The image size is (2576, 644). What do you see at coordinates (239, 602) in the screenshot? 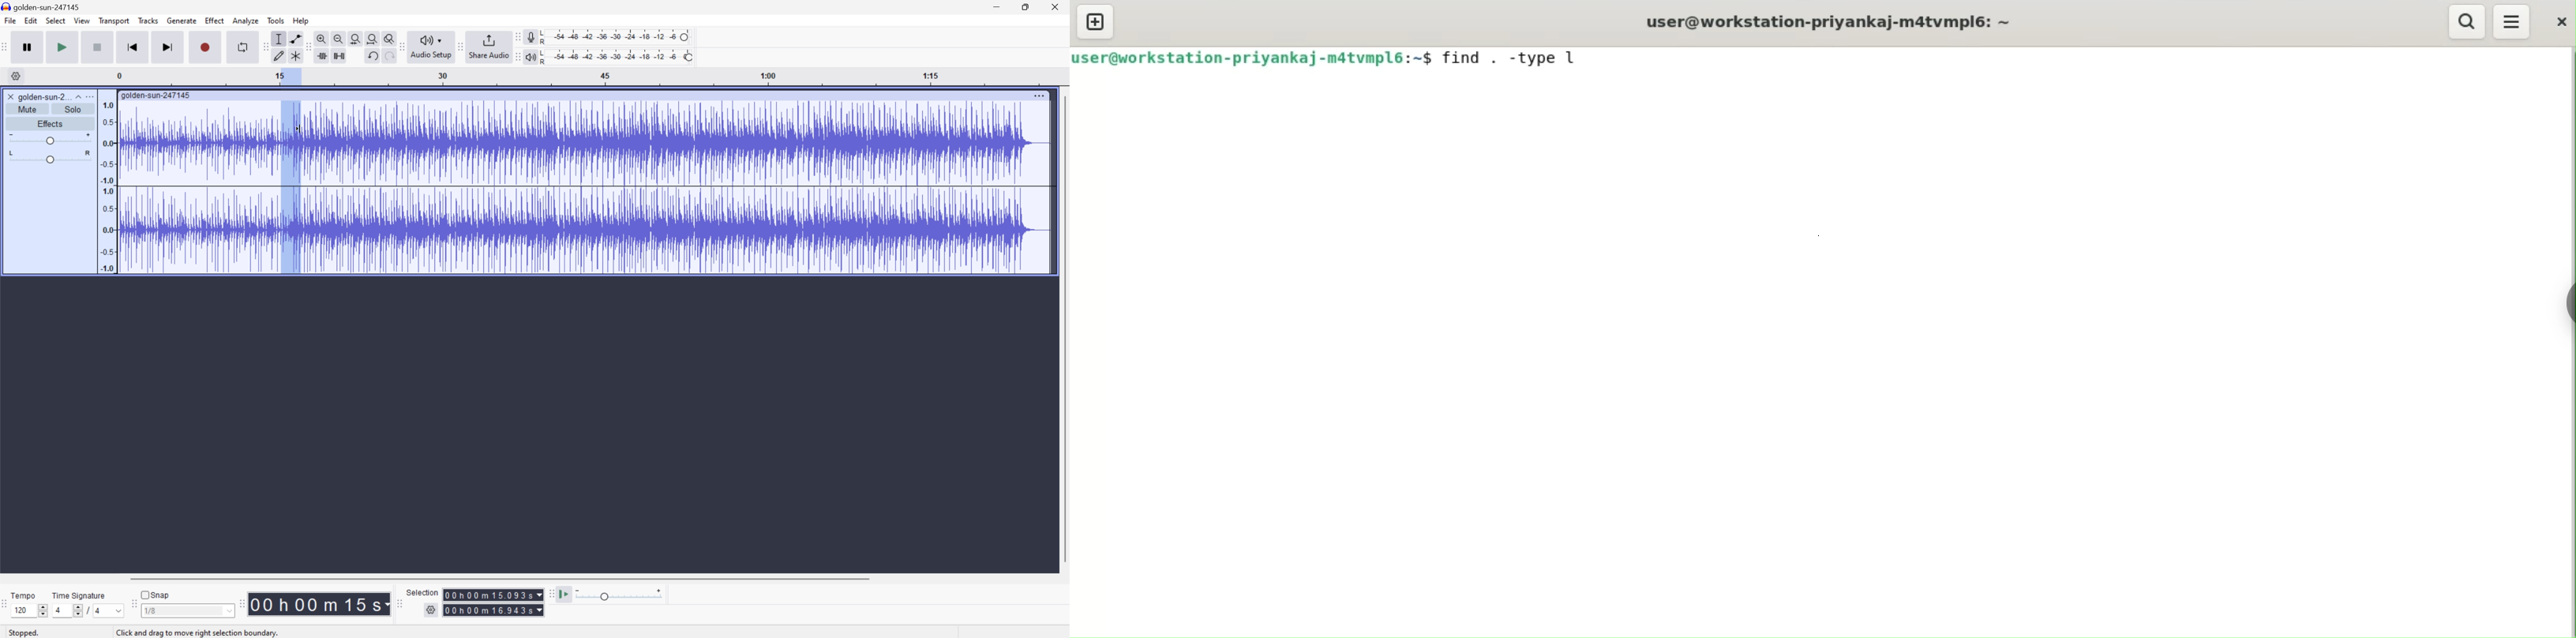
I see `Audacity Time toolbar` at bounding box center [239, 602].